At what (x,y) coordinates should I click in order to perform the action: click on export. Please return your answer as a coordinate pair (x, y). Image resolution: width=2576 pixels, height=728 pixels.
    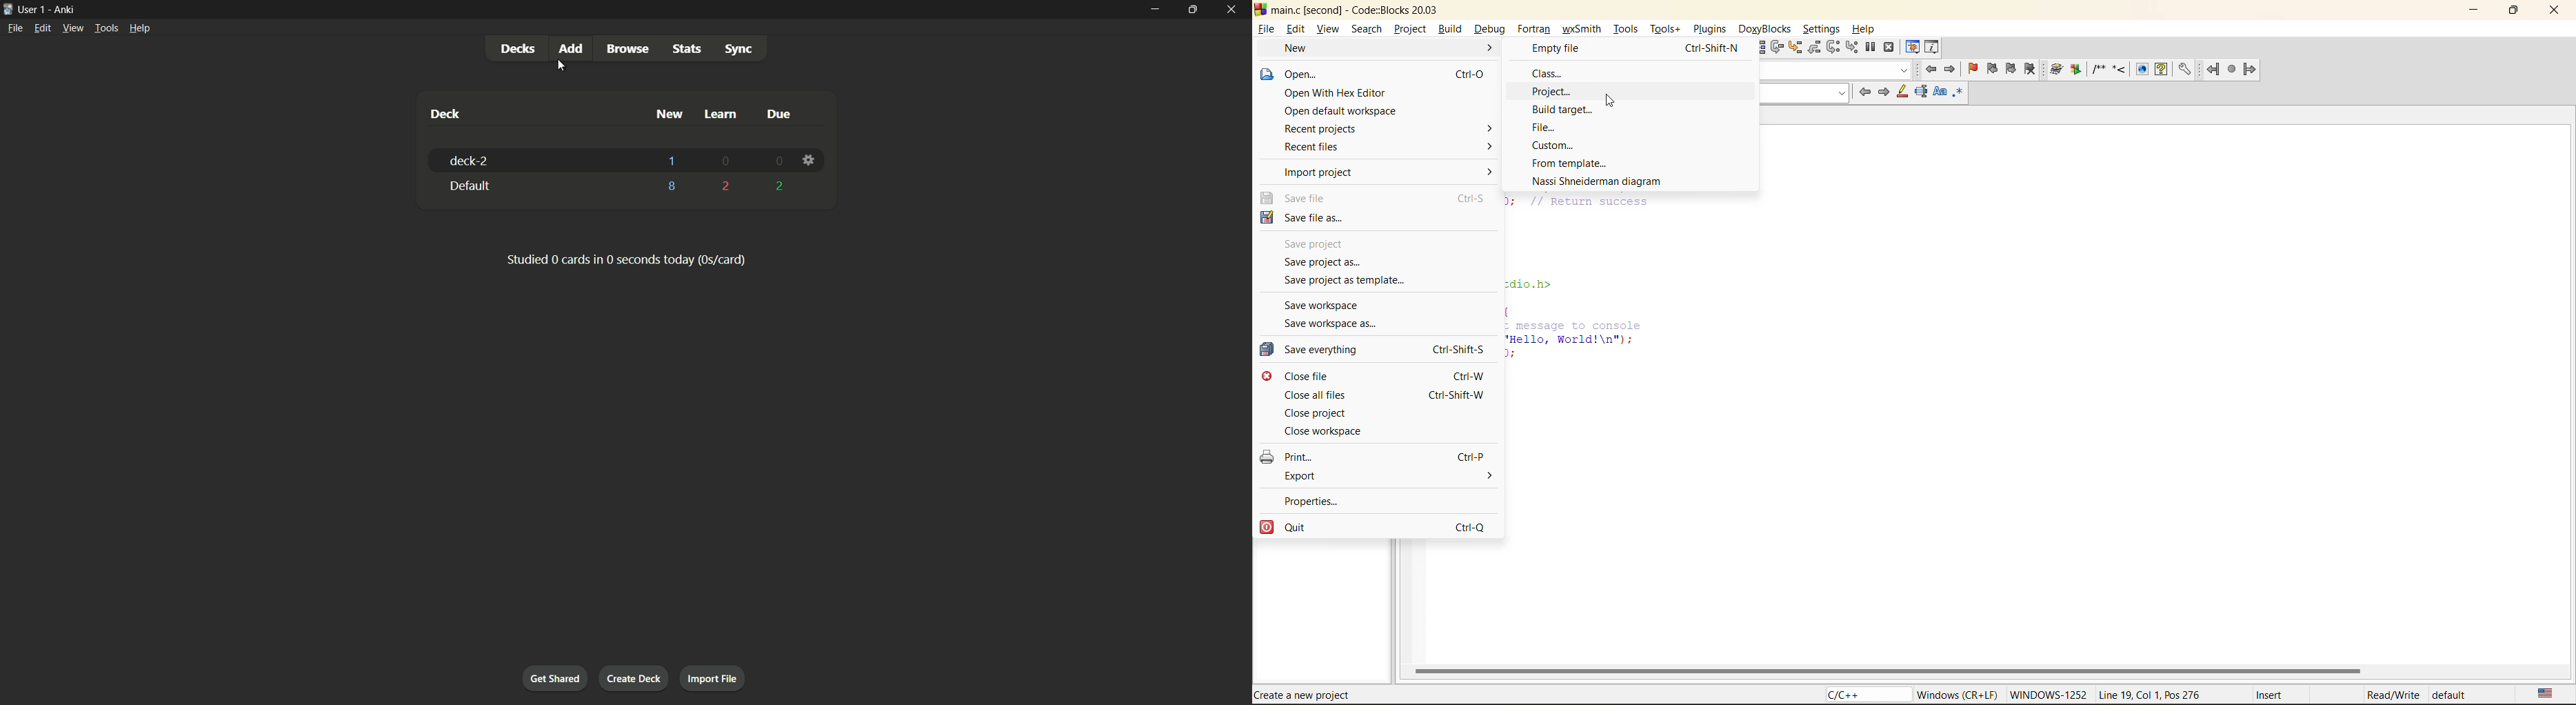
    Looking at the image, I should click on (1302, 477).